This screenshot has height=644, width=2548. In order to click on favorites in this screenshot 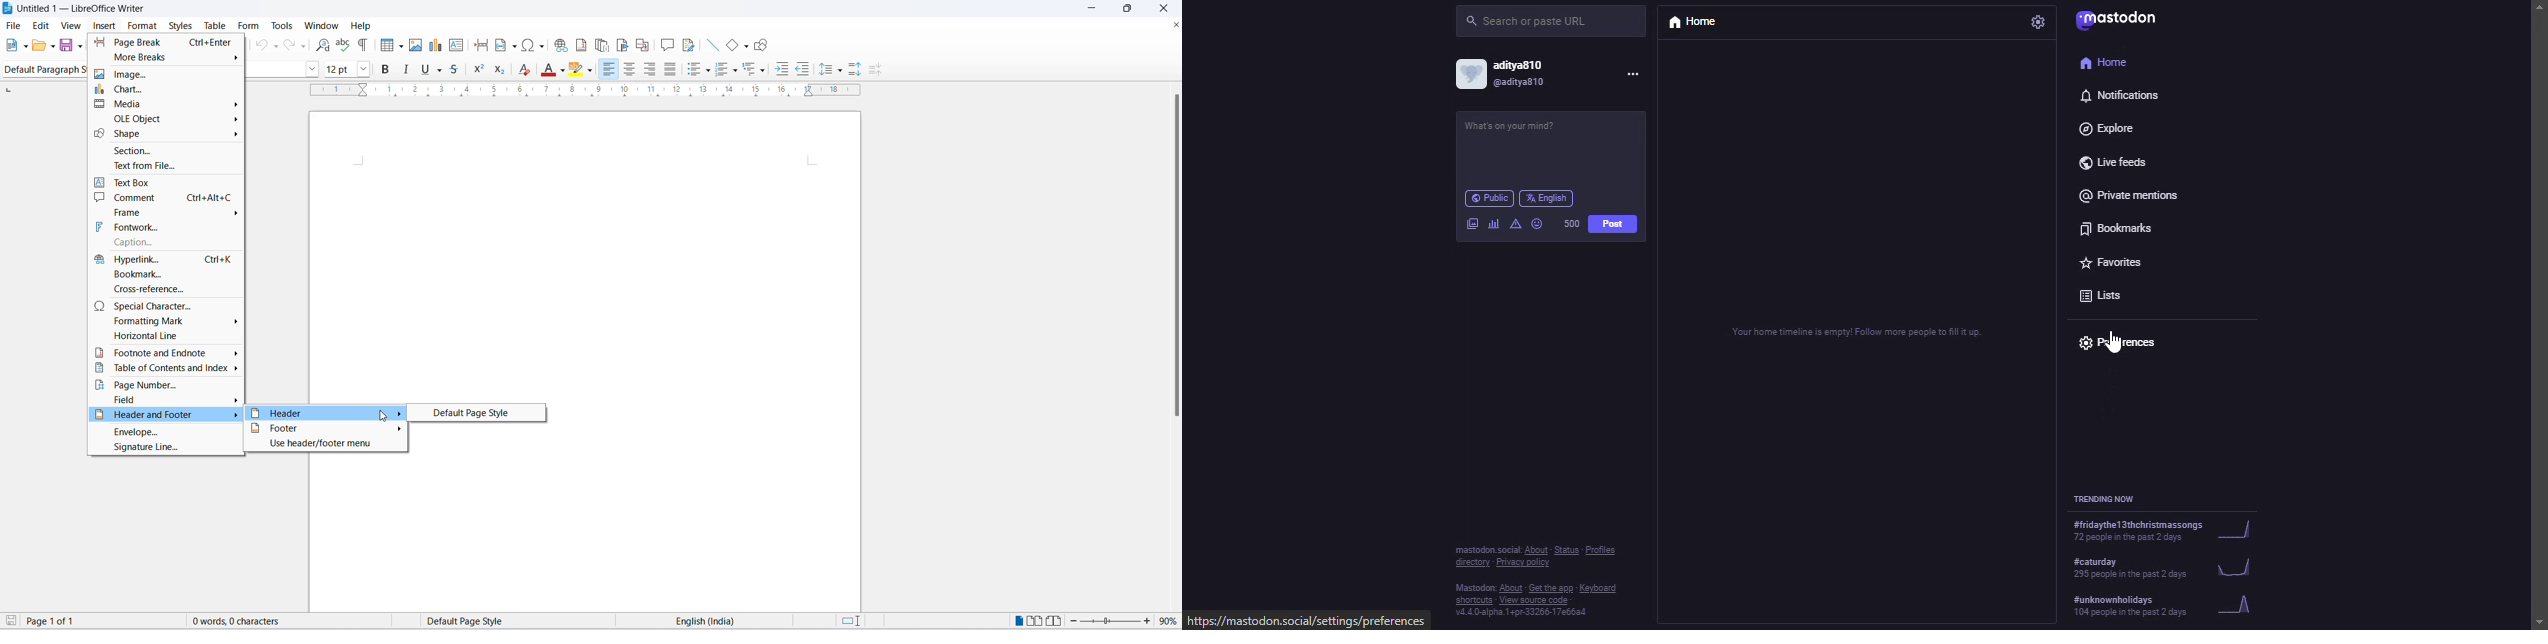, I will do `click(2117, 266)`.